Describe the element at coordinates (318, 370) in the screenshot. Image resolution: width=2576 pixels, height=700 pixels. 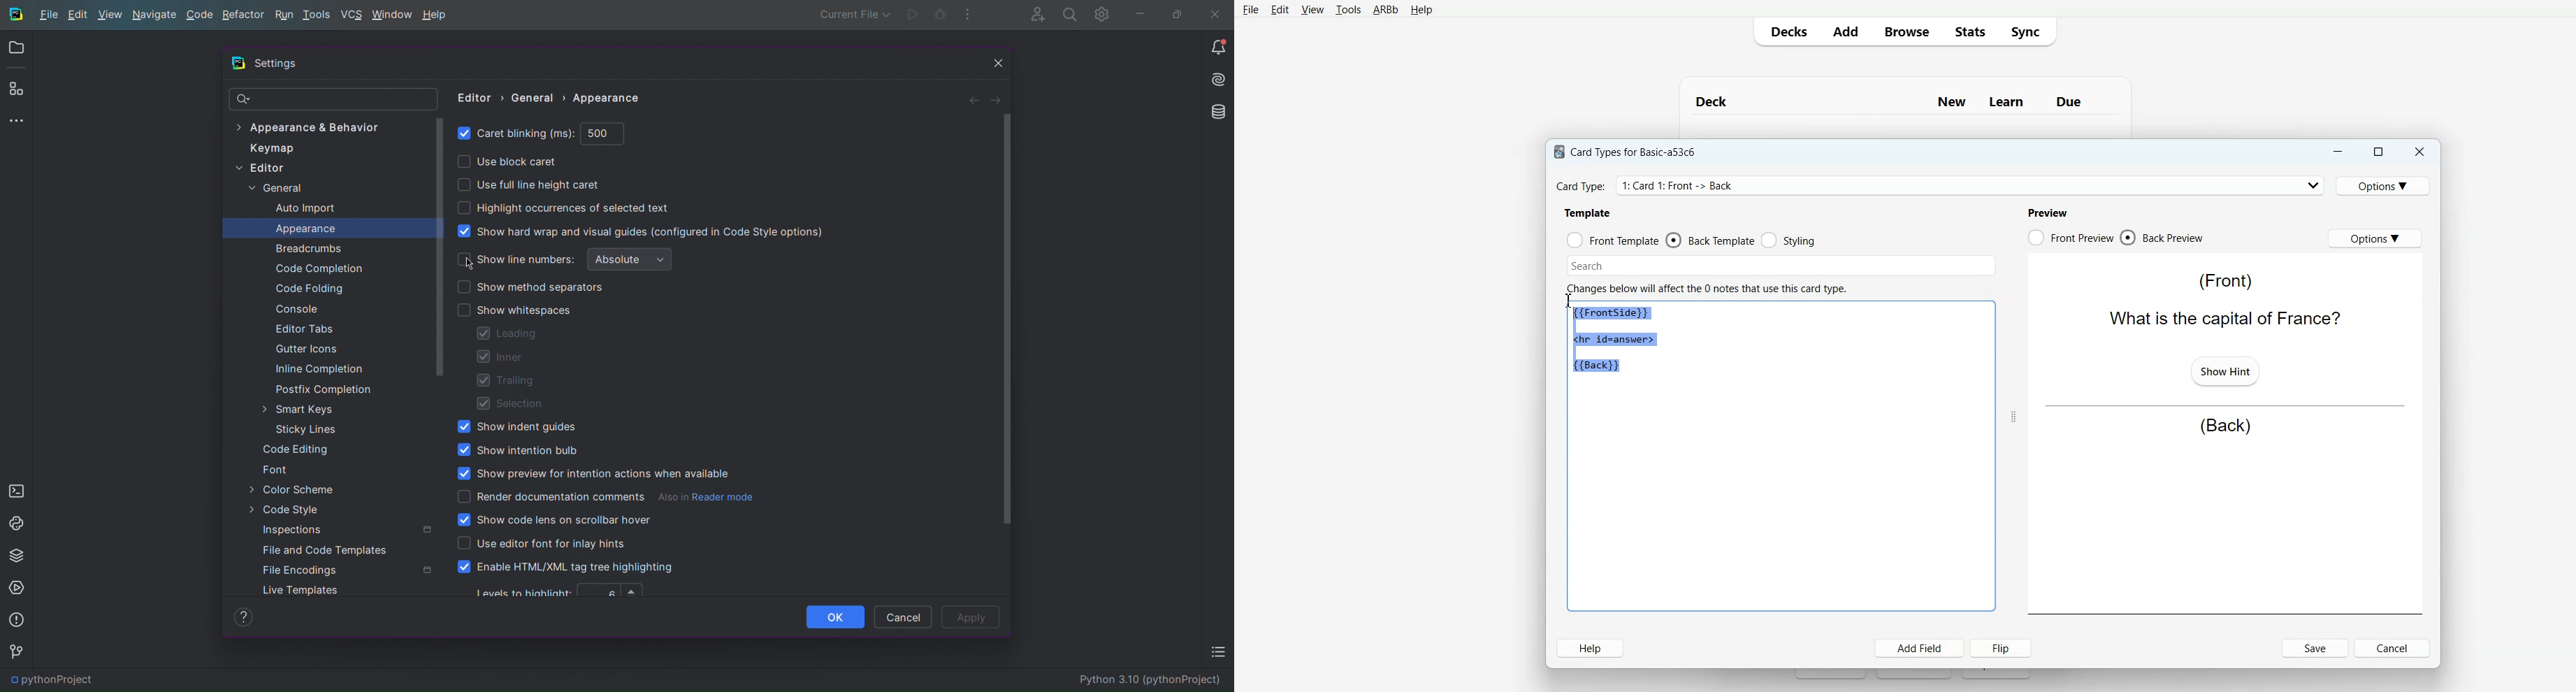
I see `Inline Completion` at that location.